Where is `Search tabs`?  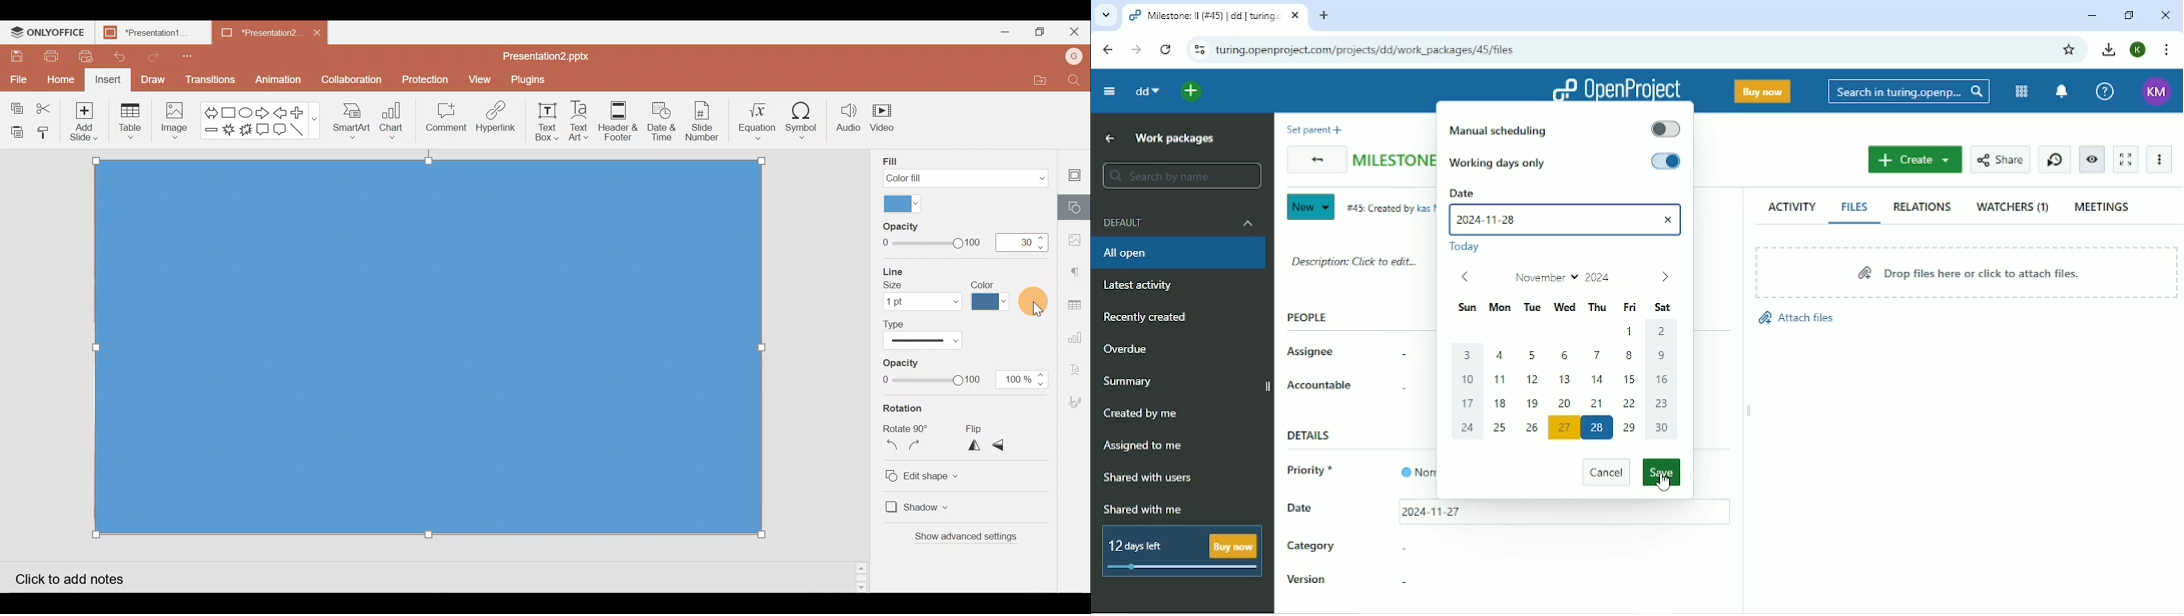 Search tabs is located at coordinates (1106, 16).